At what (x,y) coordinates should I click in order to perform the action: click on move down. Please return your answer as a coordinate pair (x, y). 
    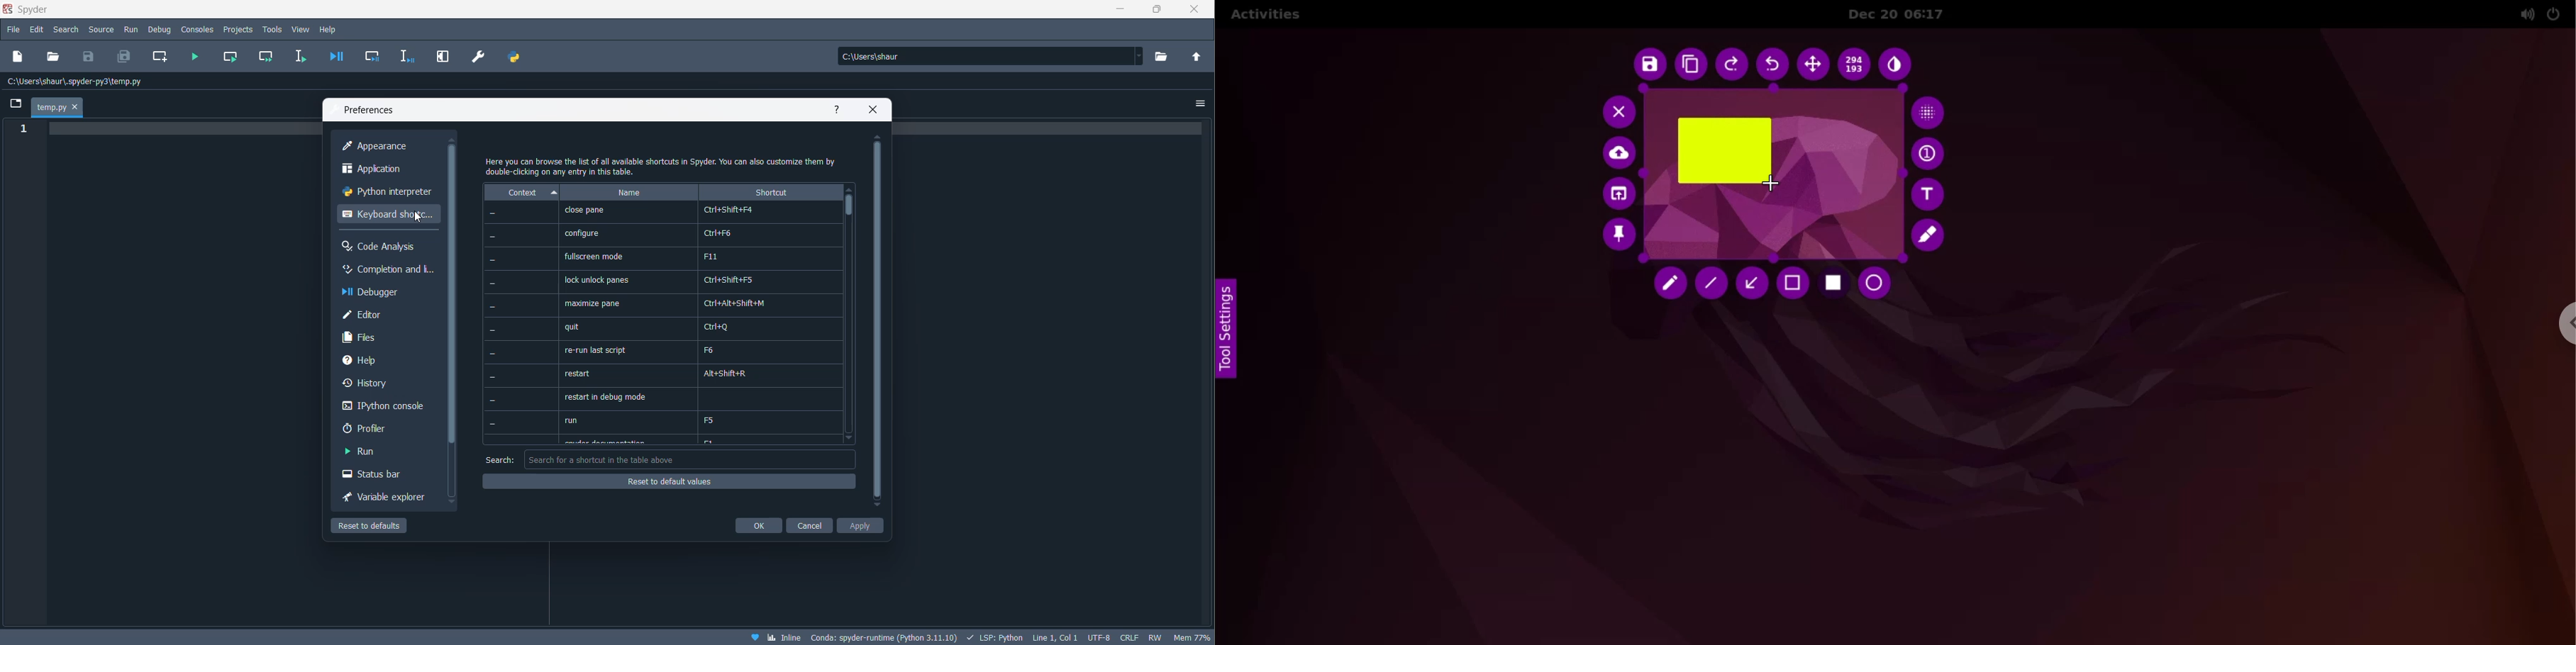
    Looking at the image, I should click on (876, 507).